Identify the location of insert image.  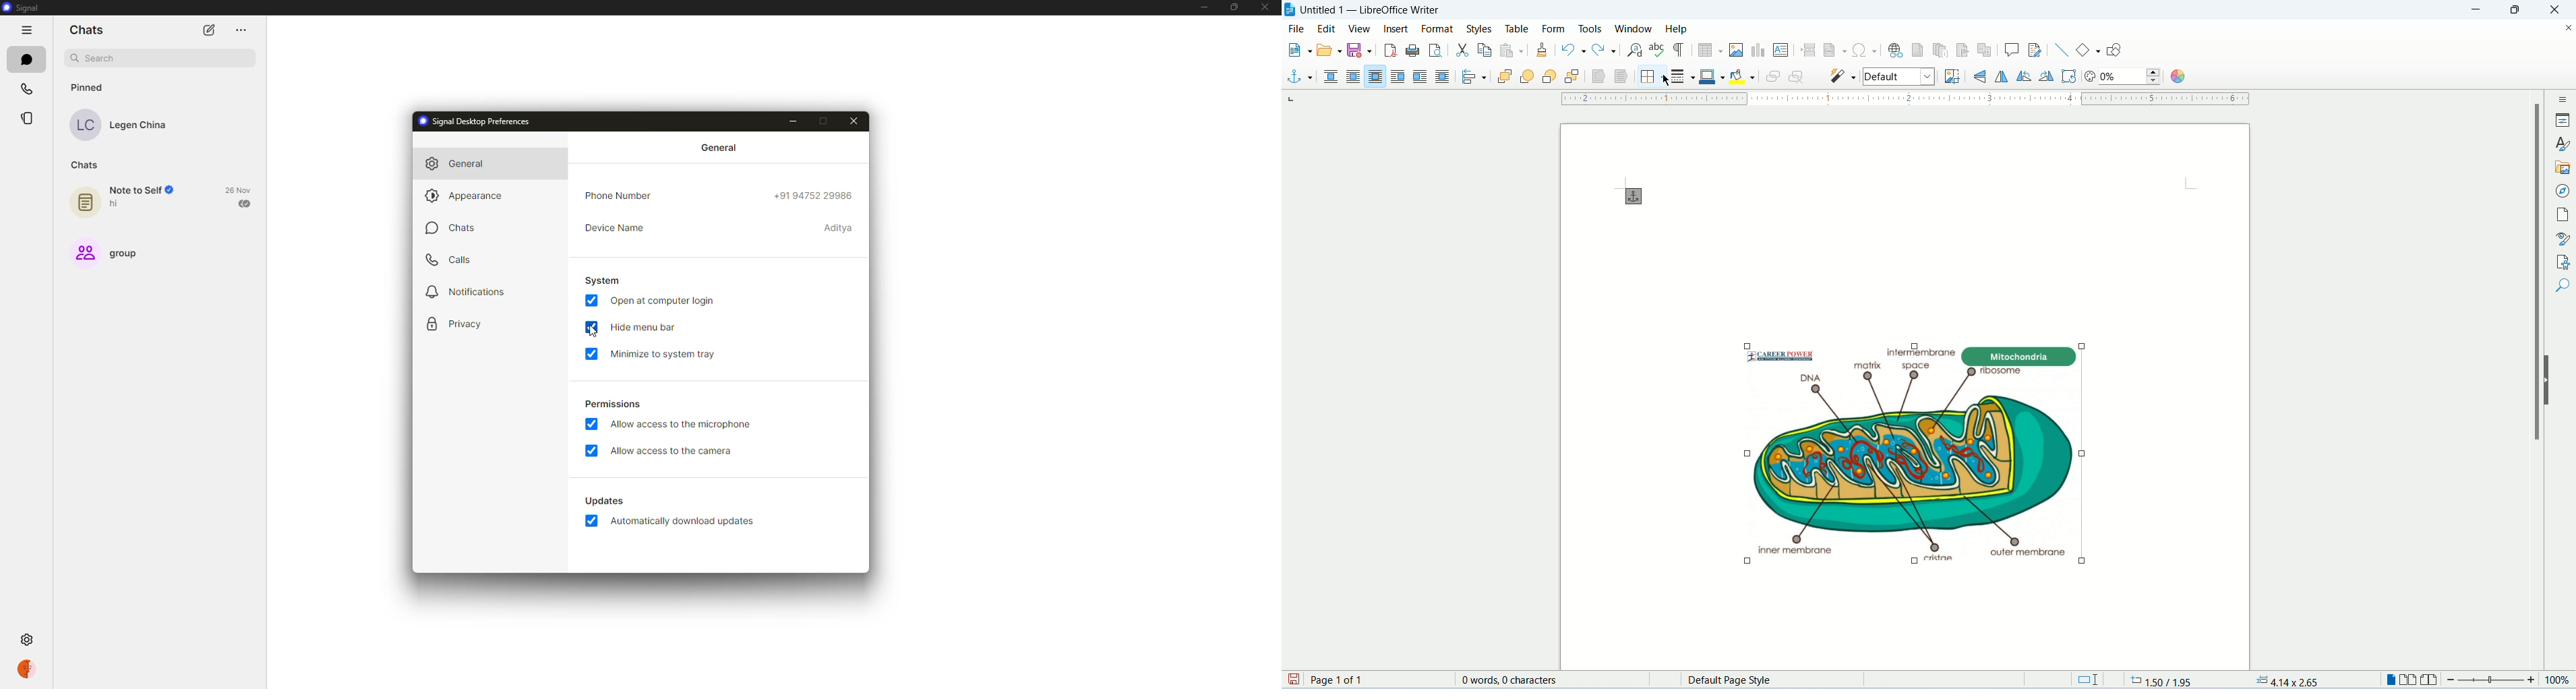
(1737, 50).